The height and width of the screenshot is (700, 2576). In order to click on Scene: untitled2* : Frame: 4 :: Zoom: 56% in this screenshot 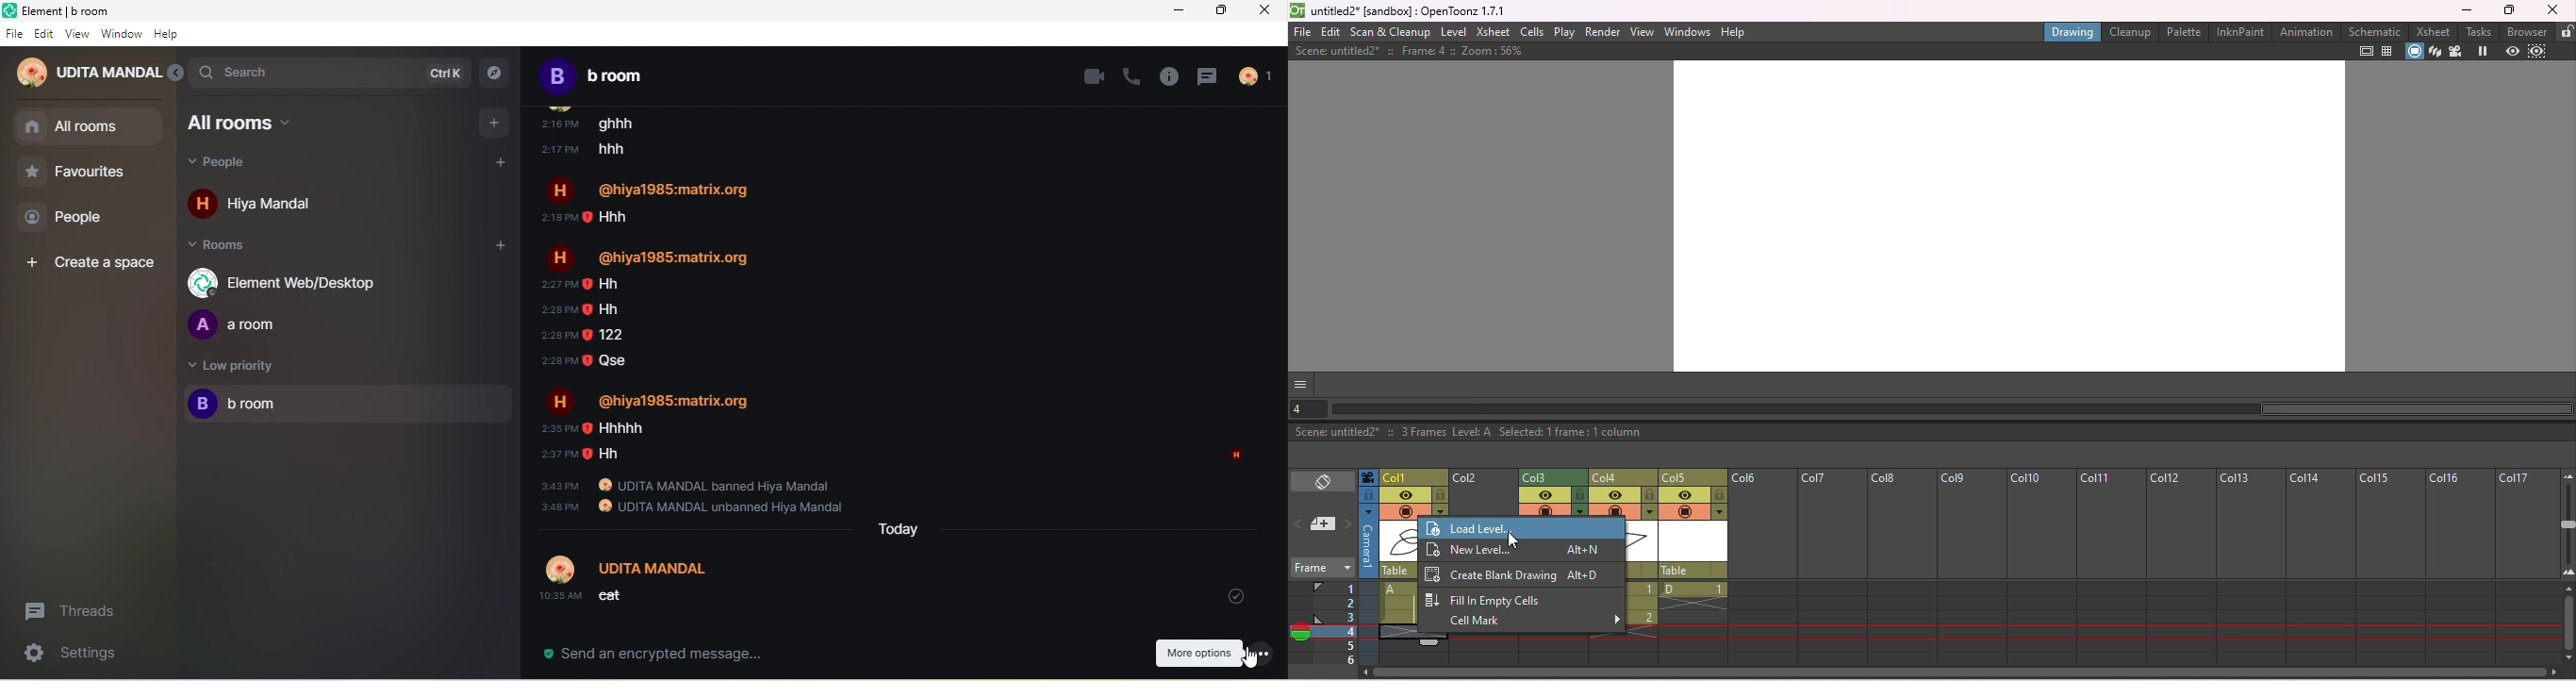, I will do `click(1408, 51)`.